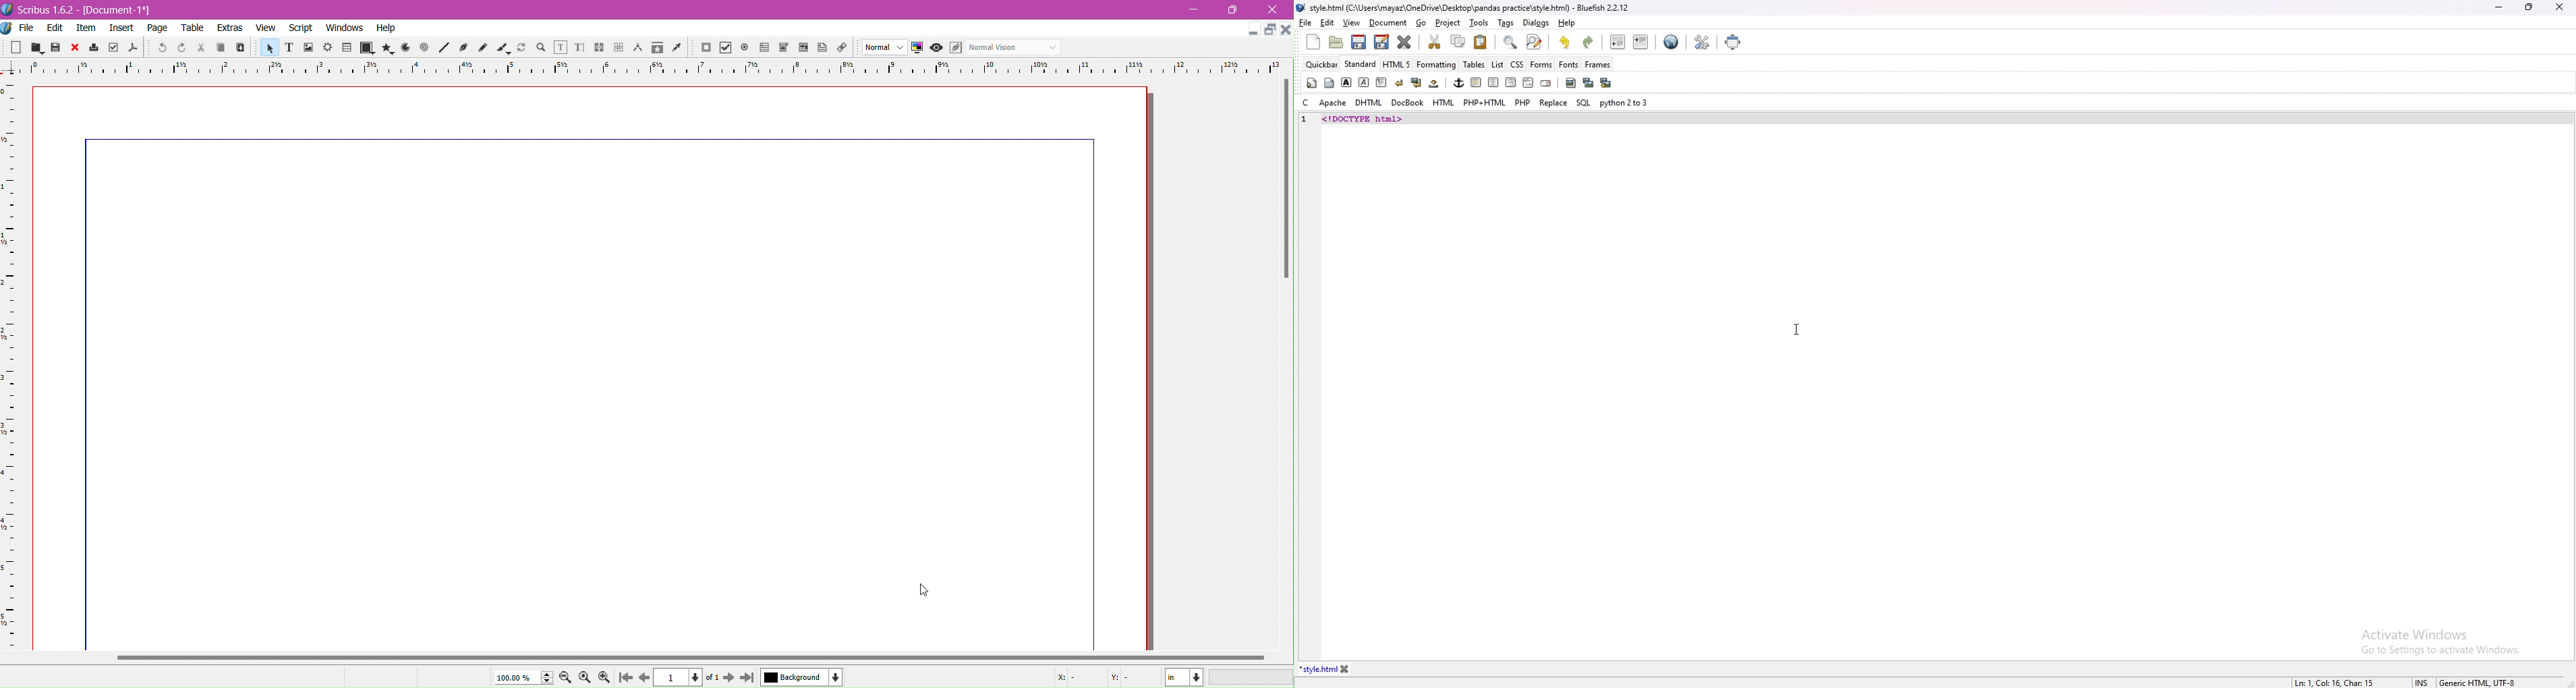 Image resolution: width=2576 pixels, height=700 pixels. Describe the element at coordinates (579, 49) in the screenshot. I see `edit text with story editor` at that location.